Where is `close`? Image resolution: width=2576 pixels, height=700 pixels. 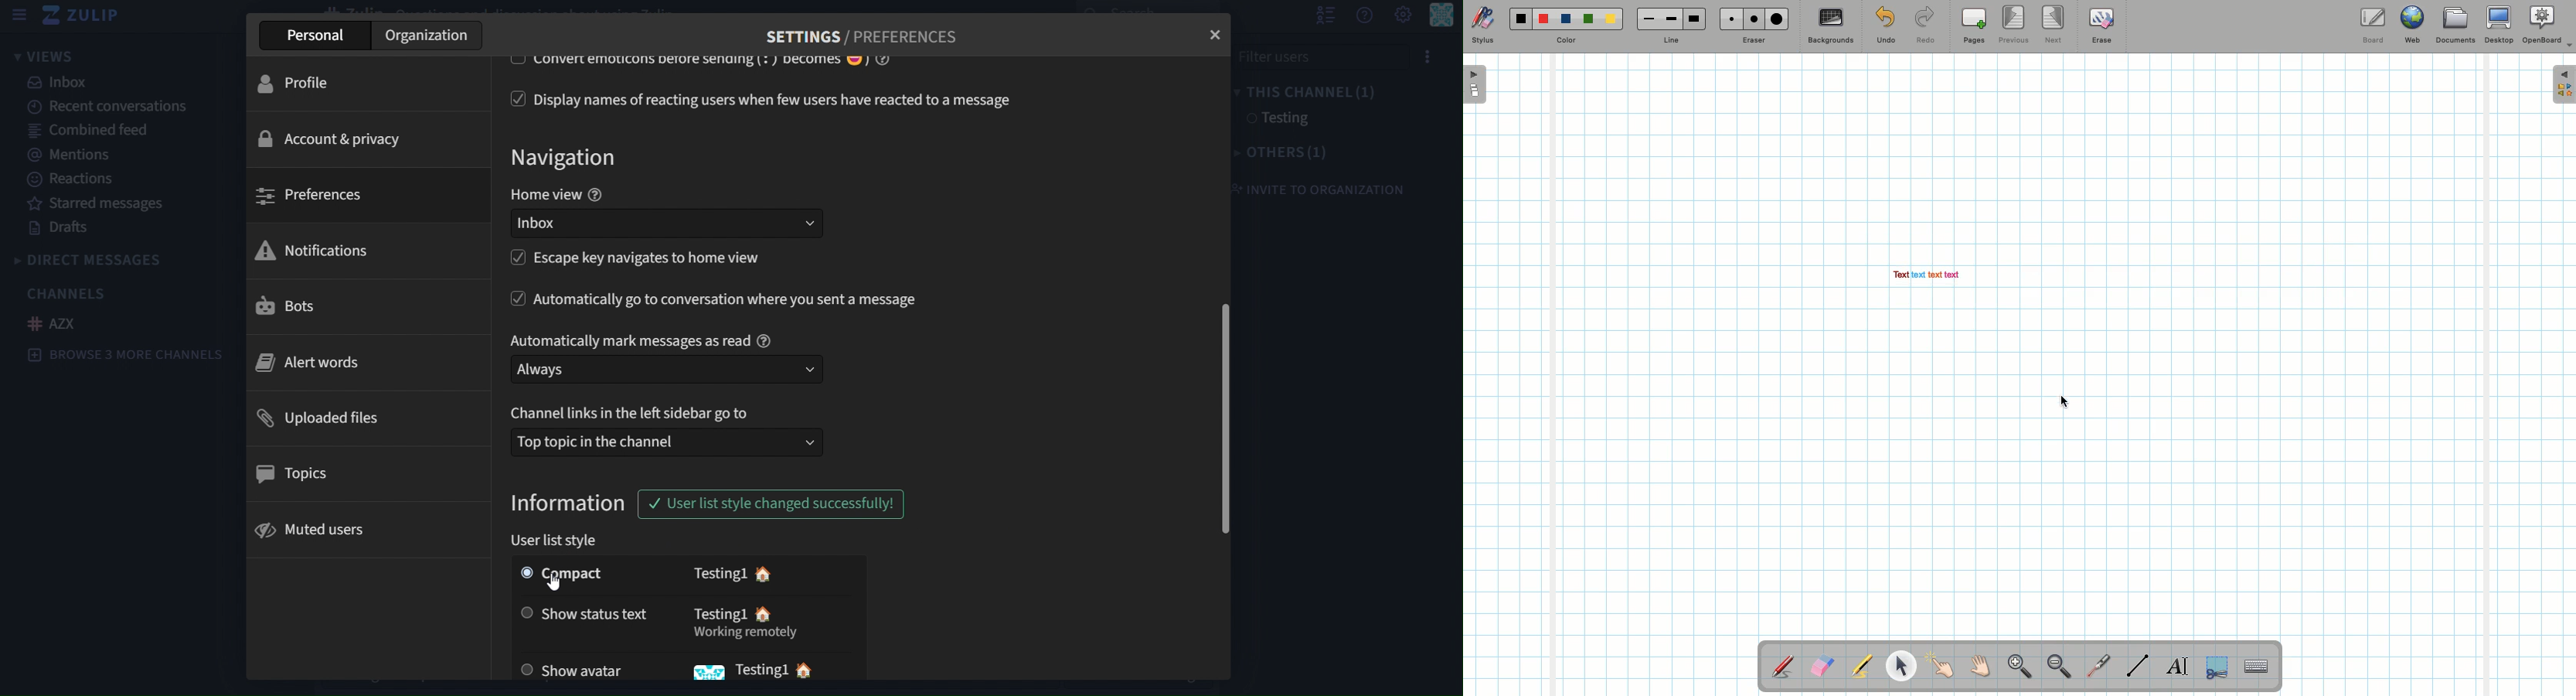 close is located at coordinates (1218, 32).